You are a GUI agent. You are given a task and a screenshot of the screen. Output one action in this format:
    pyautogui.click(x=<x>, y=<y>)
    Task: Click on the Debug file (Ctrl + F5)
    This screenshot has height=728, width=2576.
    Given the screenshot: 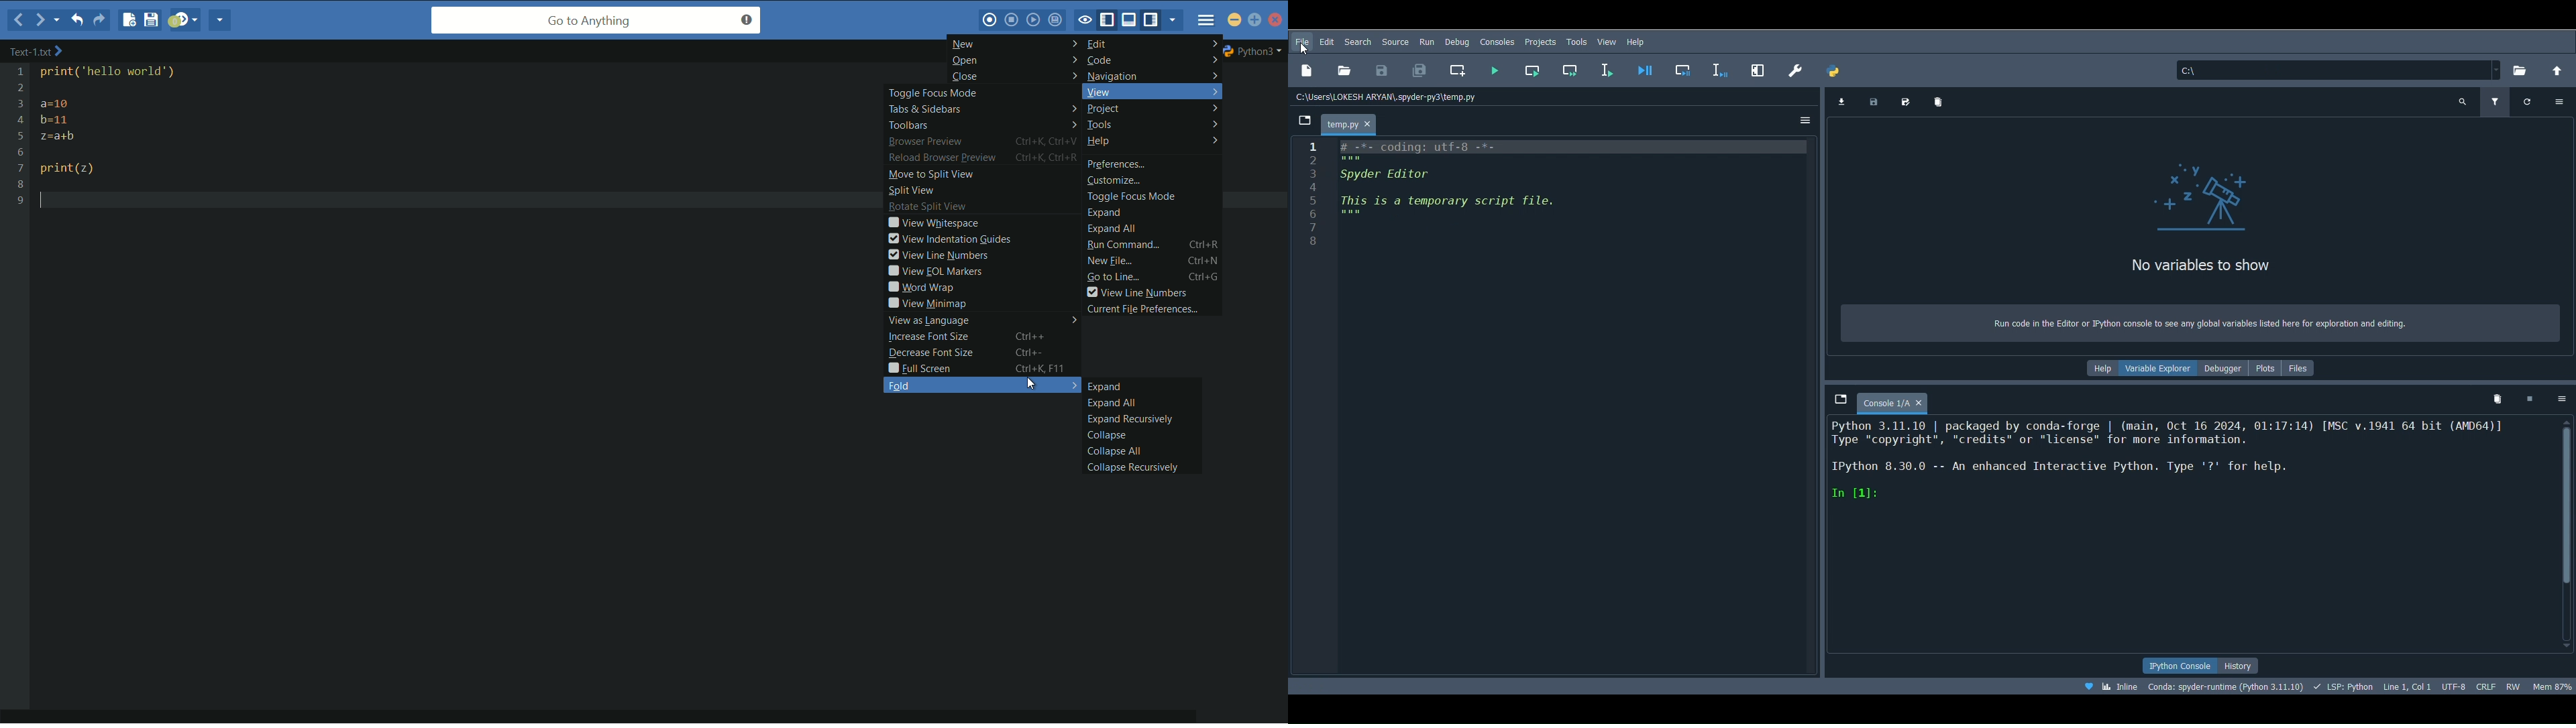 What is the action you would take?
    pyautogui.click(x=1646, y=67)
    